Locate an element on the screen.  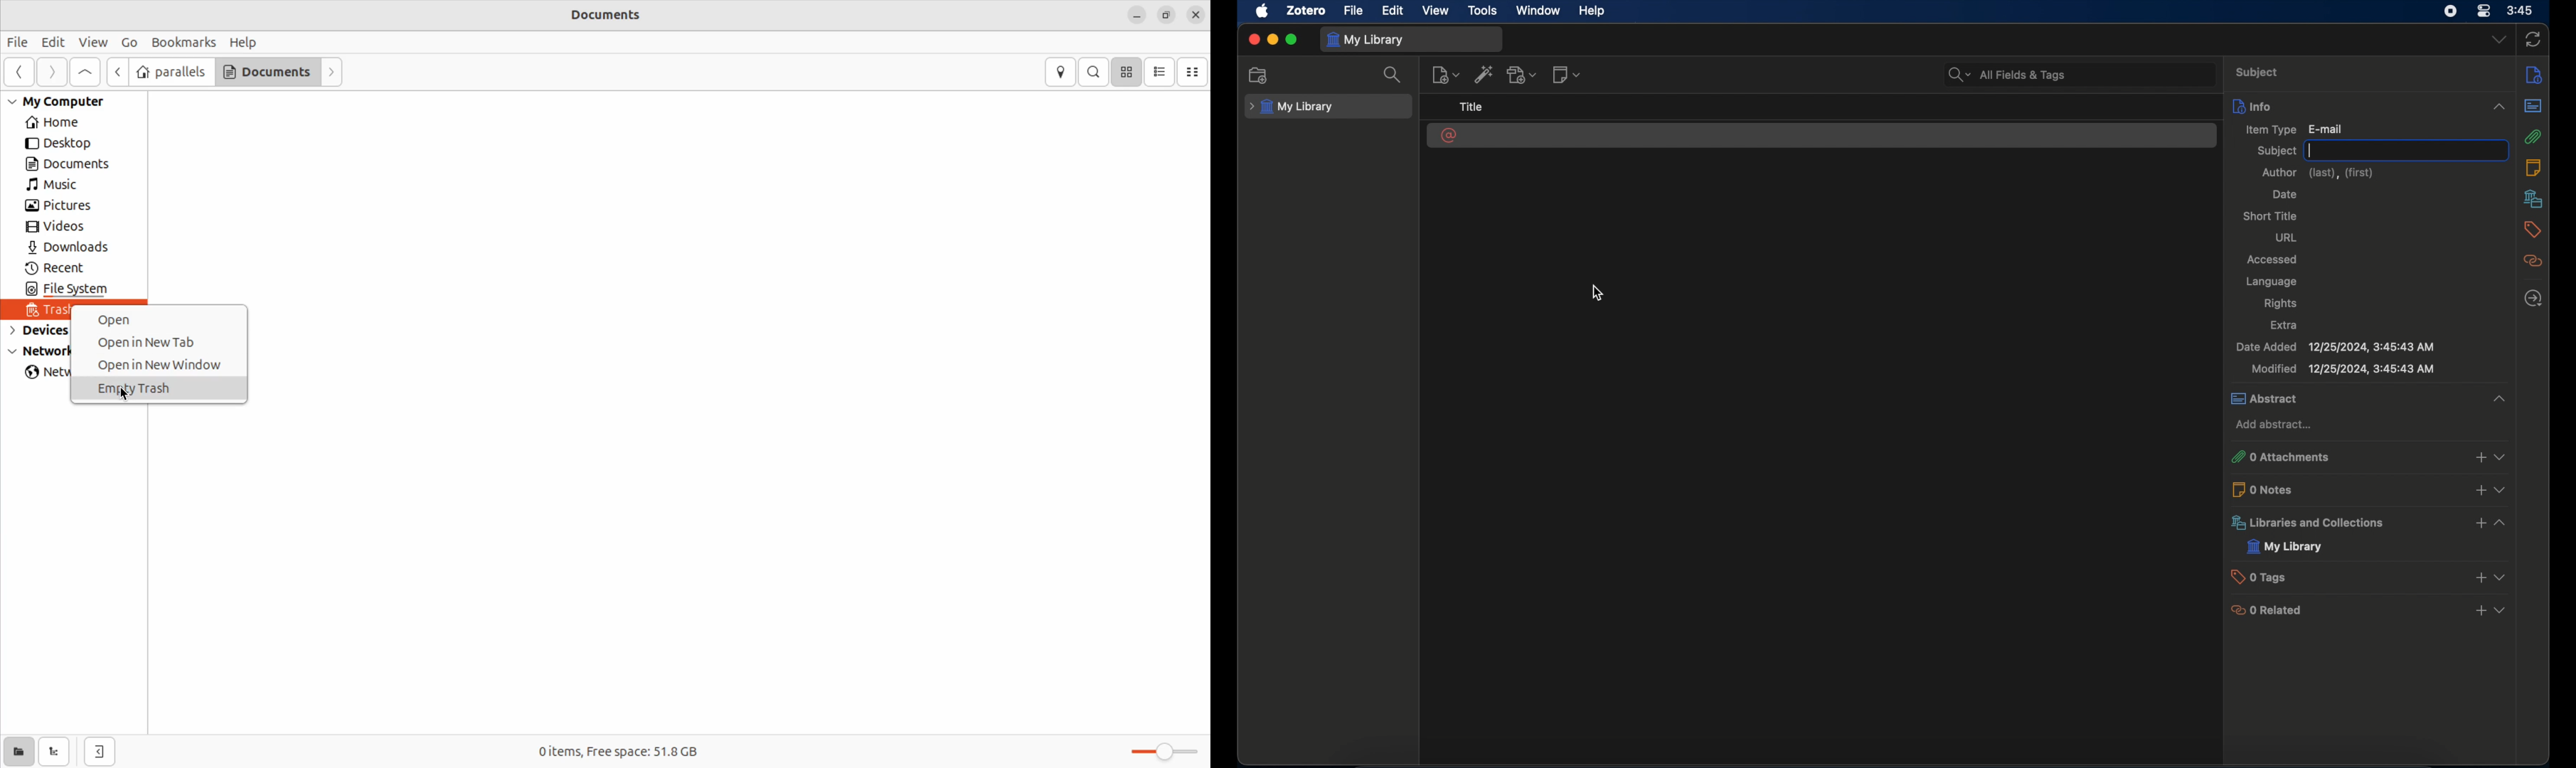
location is located at coordinates (1060, 72).